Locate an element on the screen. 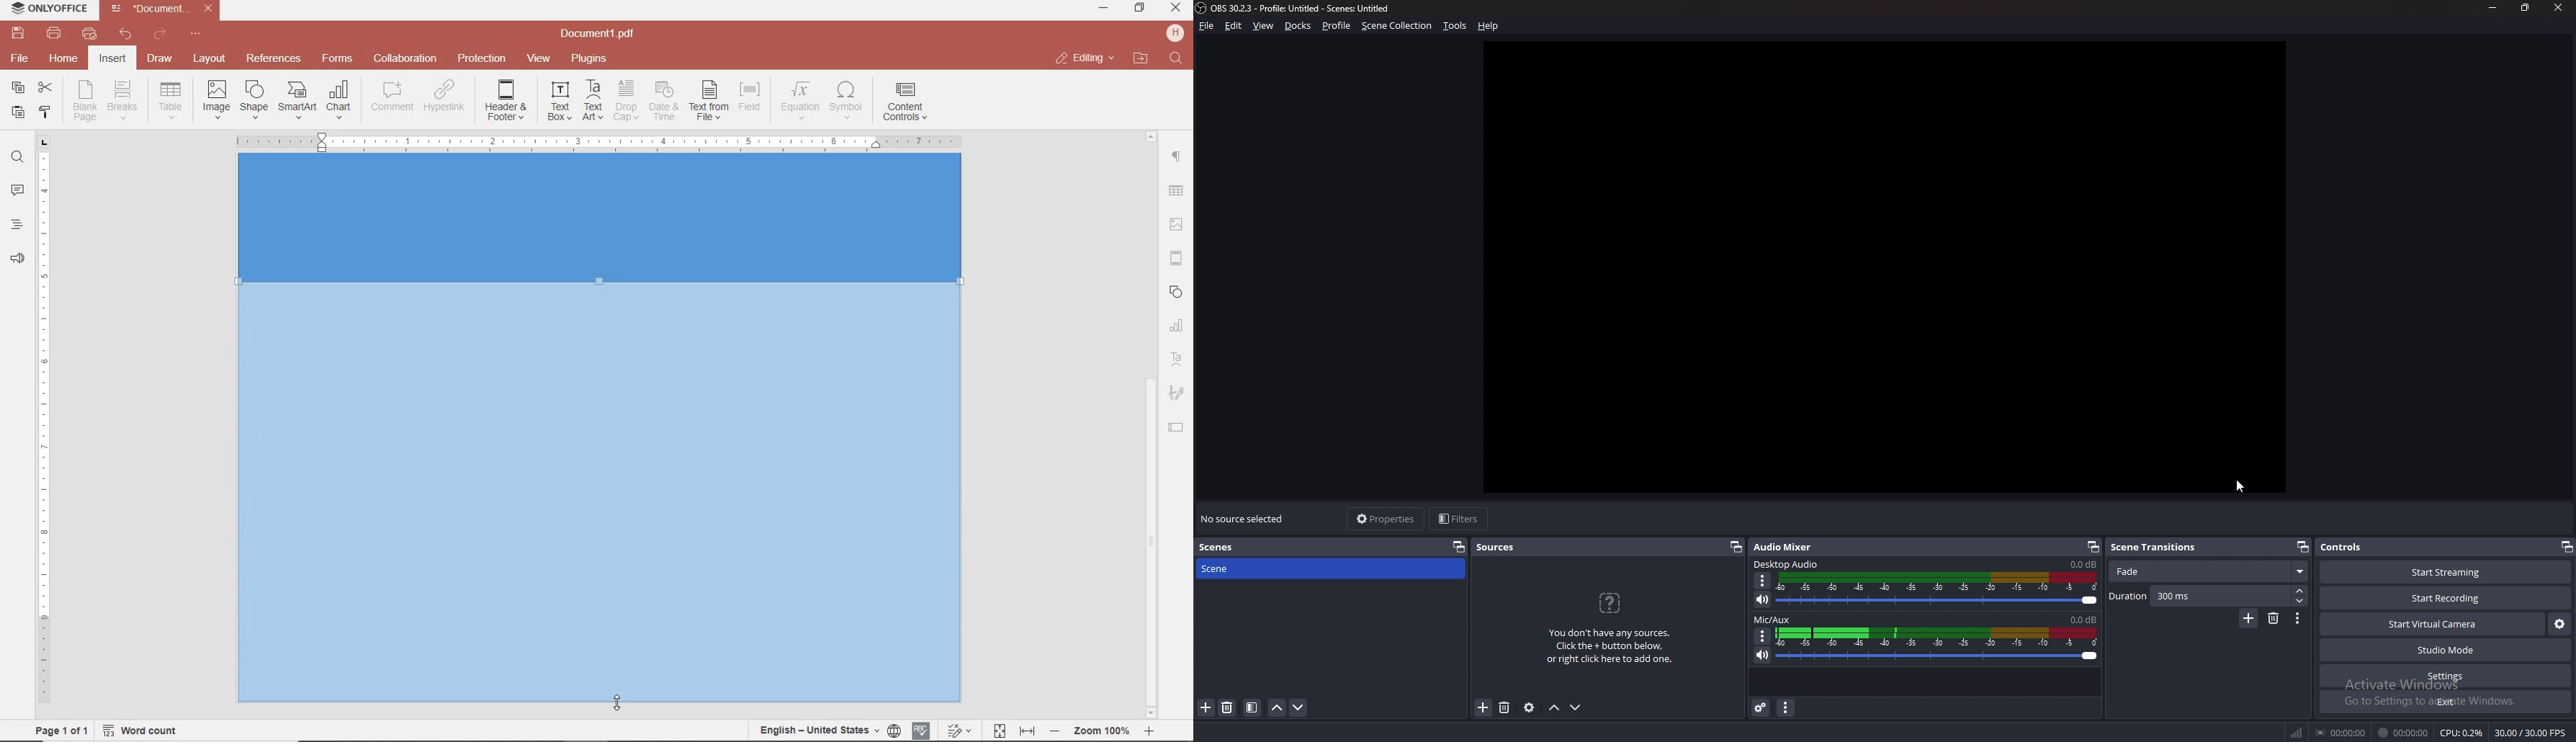 The width and height of the screenshot is (2576, 756). duration is located at coordinates (2199, 596).